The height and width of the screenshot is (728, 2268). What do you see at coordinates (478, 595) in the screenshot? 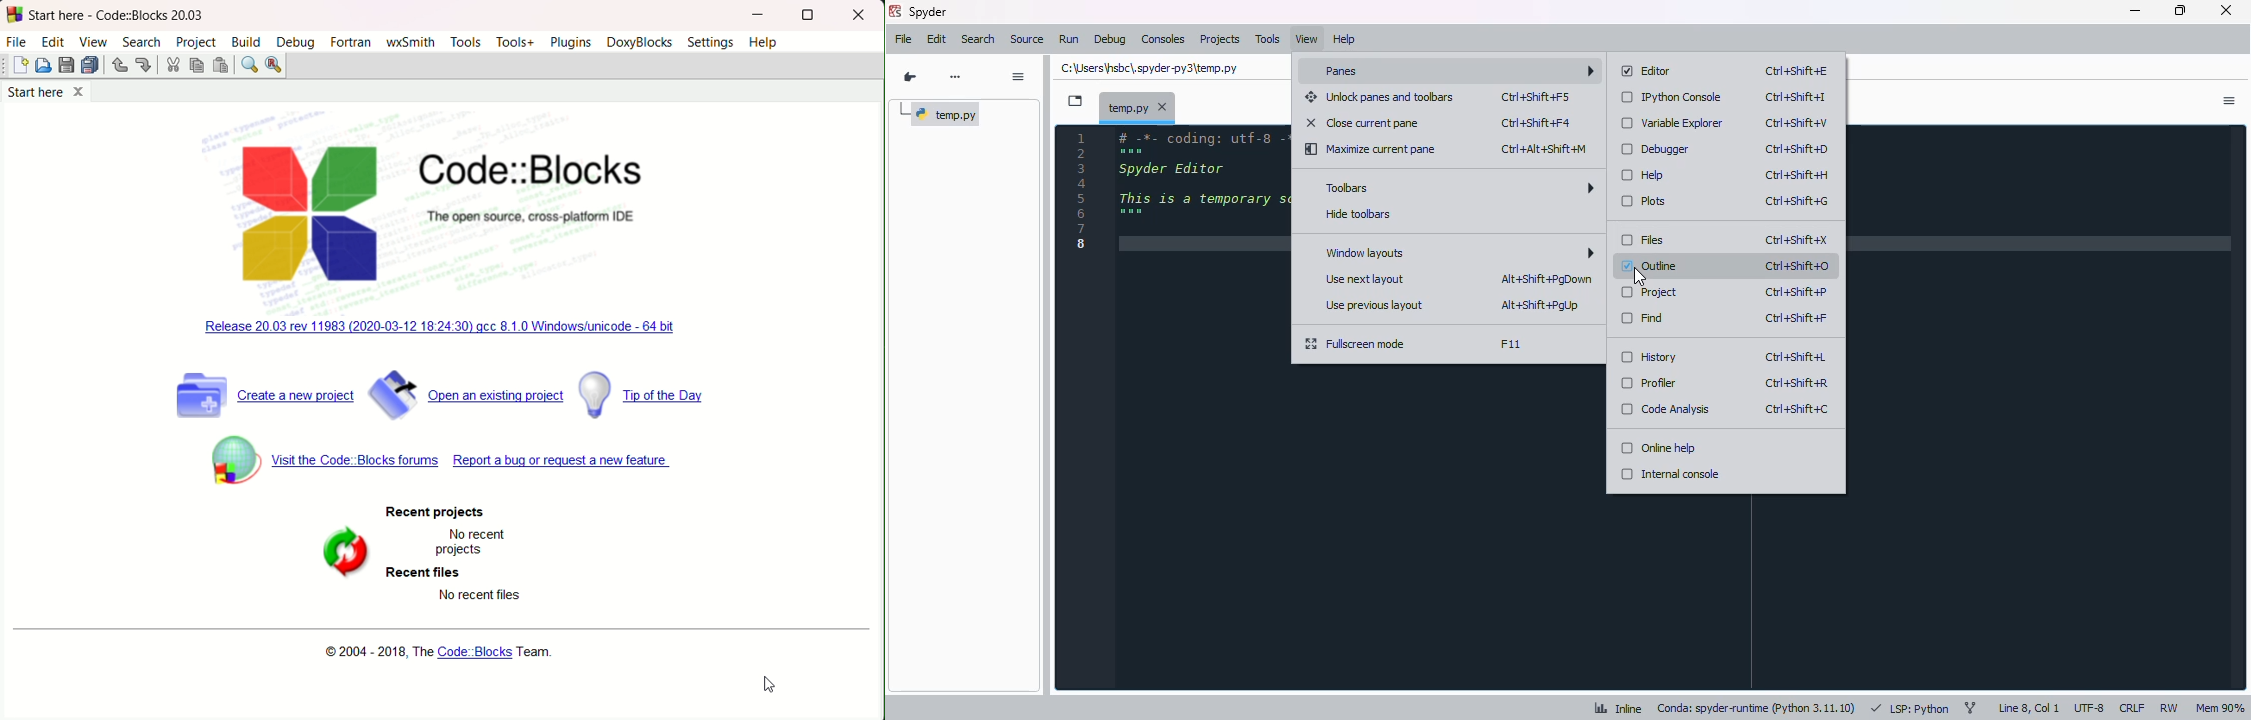
I see `` at bounding box center [478, 595].